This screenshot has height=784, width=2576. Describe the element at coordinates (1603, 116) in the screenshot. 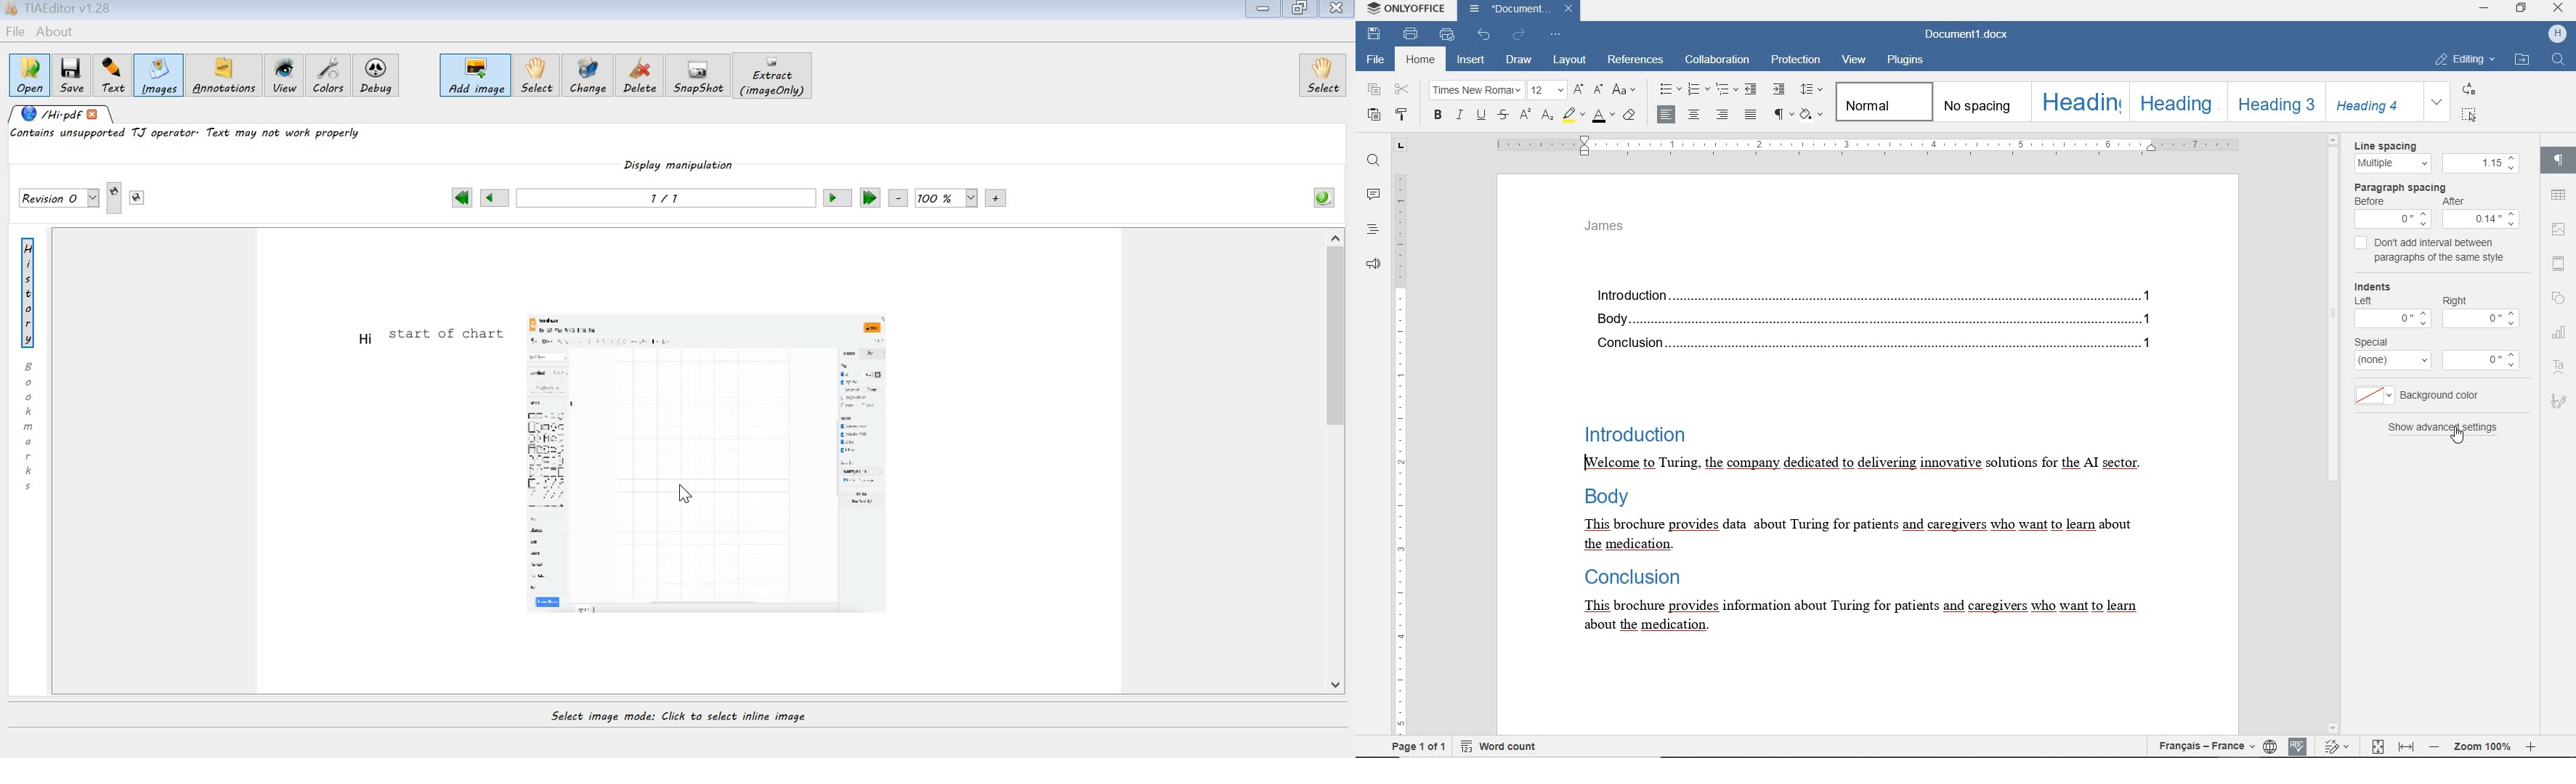

I see `font color` at that location.